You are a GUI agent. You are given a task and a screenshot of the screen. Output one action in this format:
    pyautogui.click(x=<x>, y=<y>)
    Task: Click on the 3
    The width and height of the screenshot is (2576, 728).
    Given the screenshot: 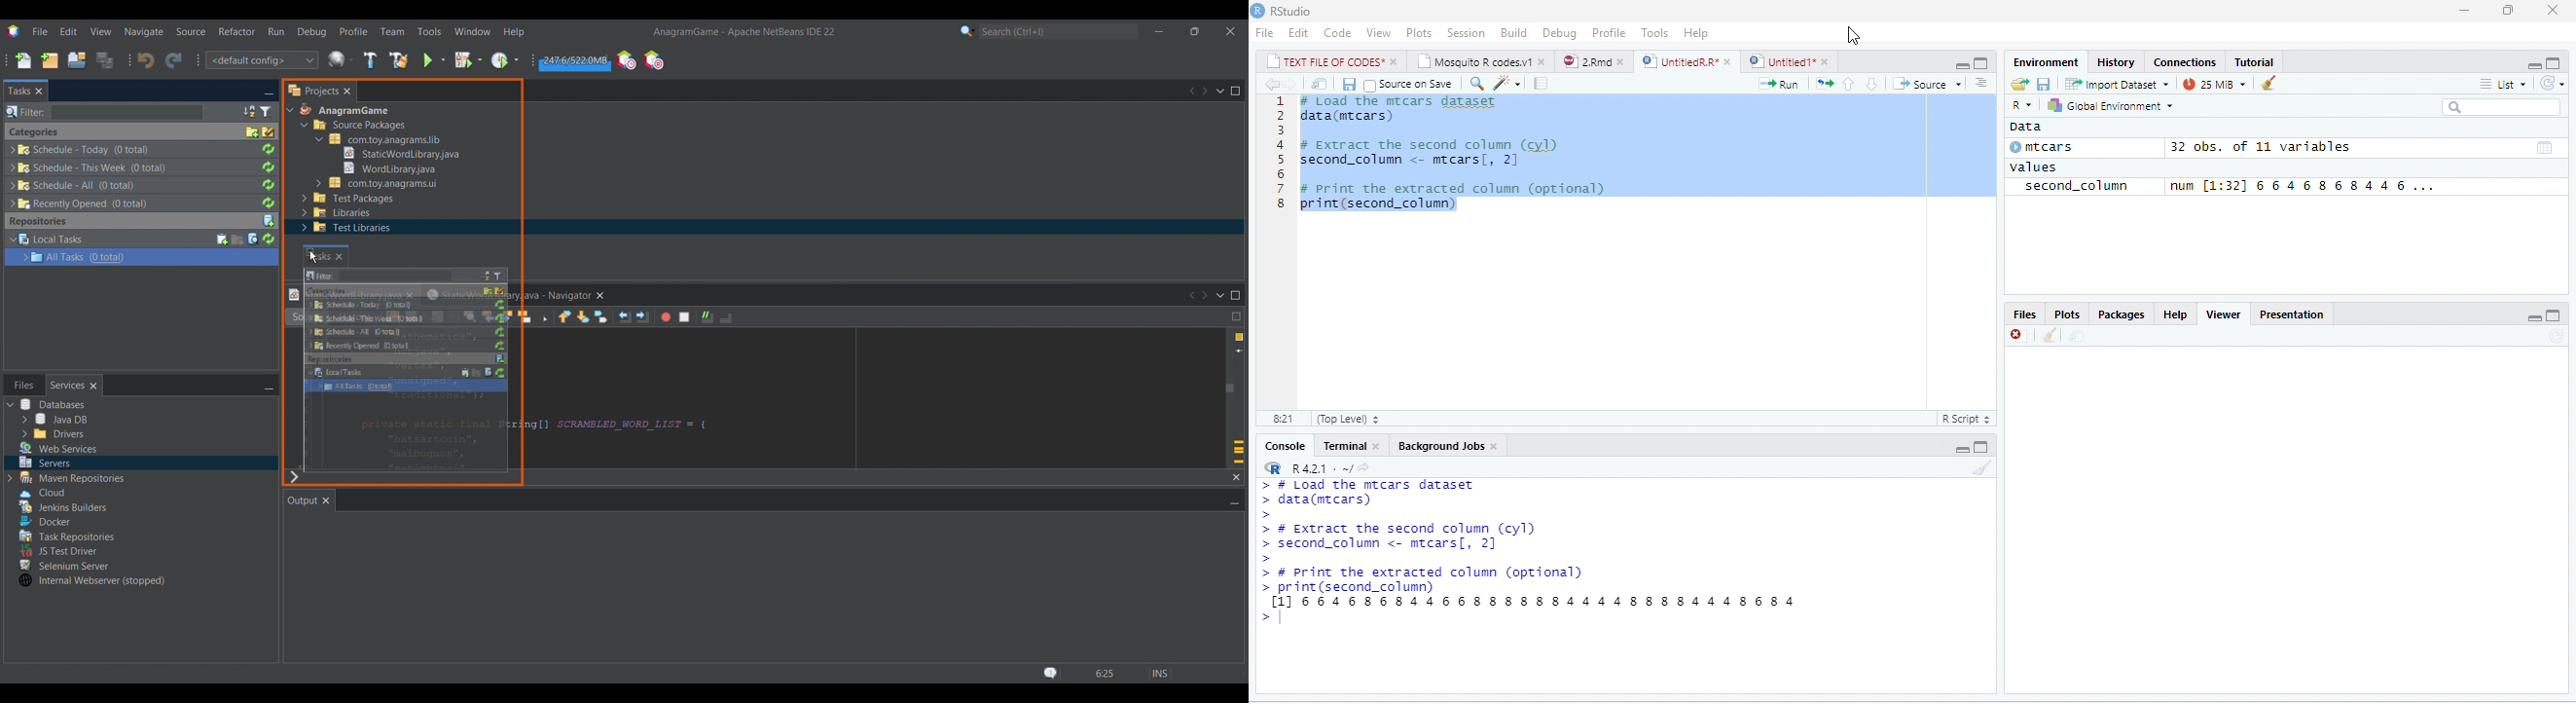 What is the action you would take?
    pyautogui.click(x=1281, y=130)
    